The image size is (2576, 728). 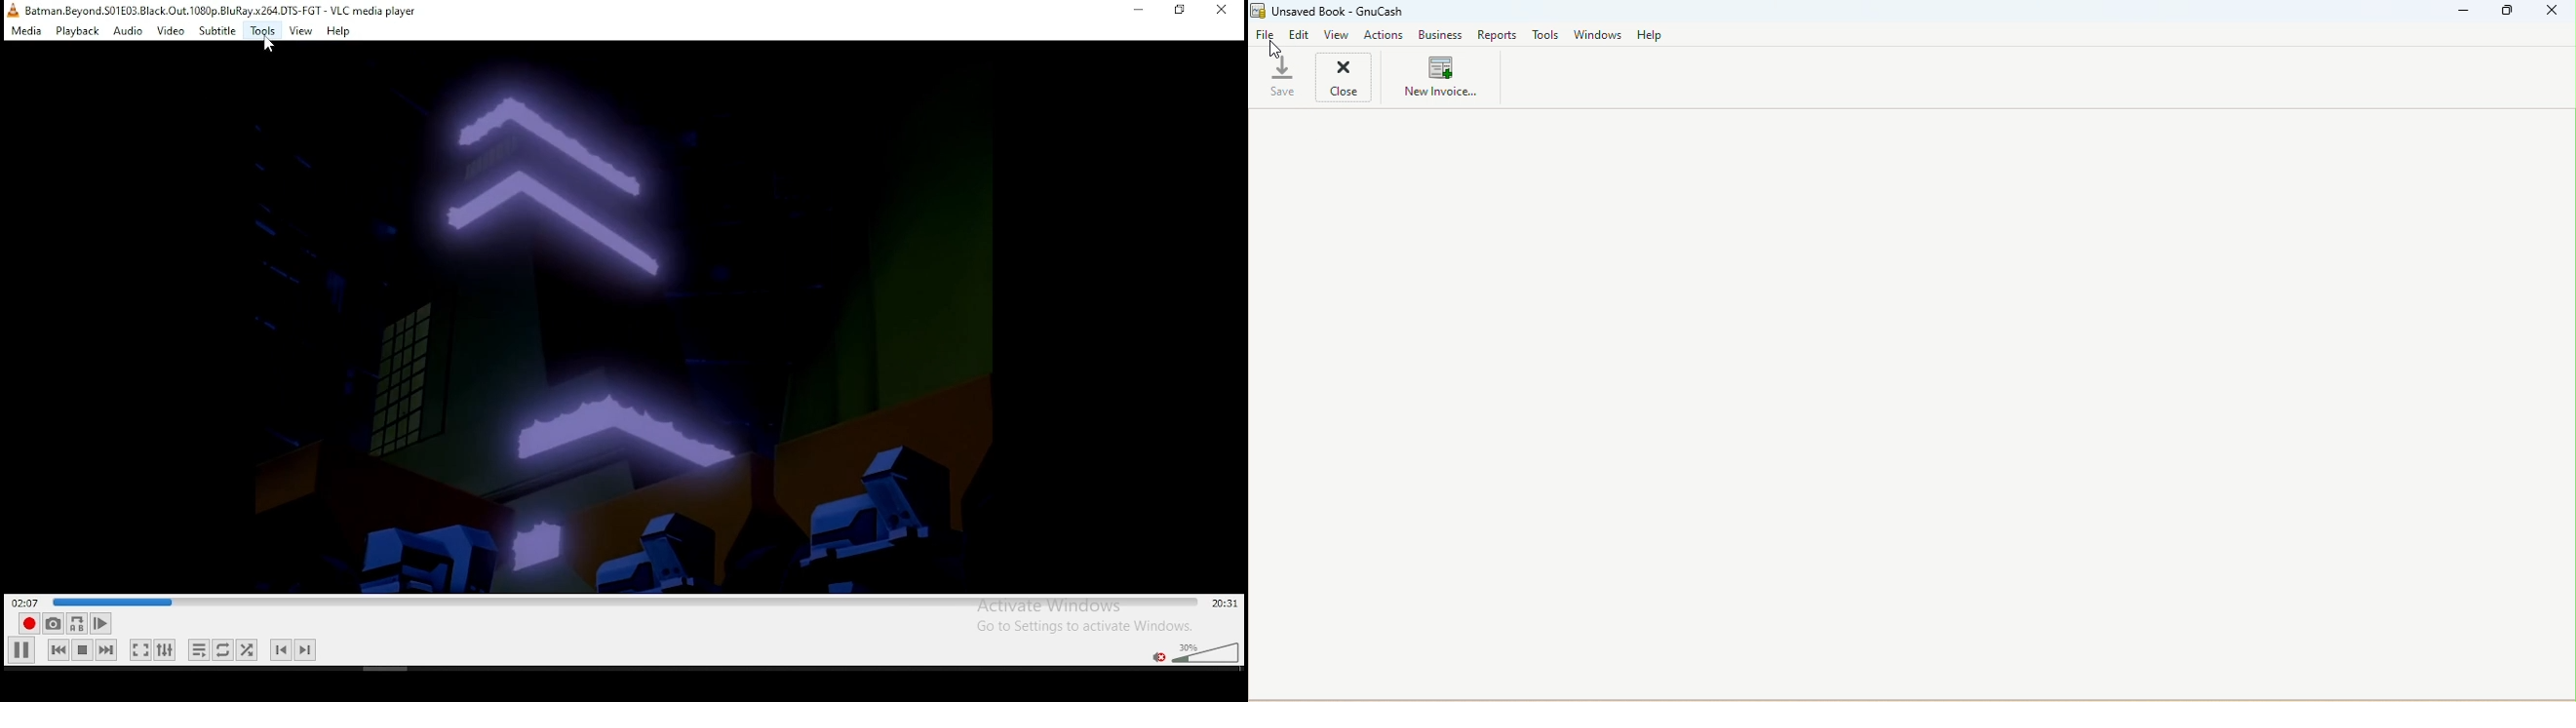 What do you see at coordinates (263, 32) in the screenshot?
I see `tools` at bounding box center [263, 32].